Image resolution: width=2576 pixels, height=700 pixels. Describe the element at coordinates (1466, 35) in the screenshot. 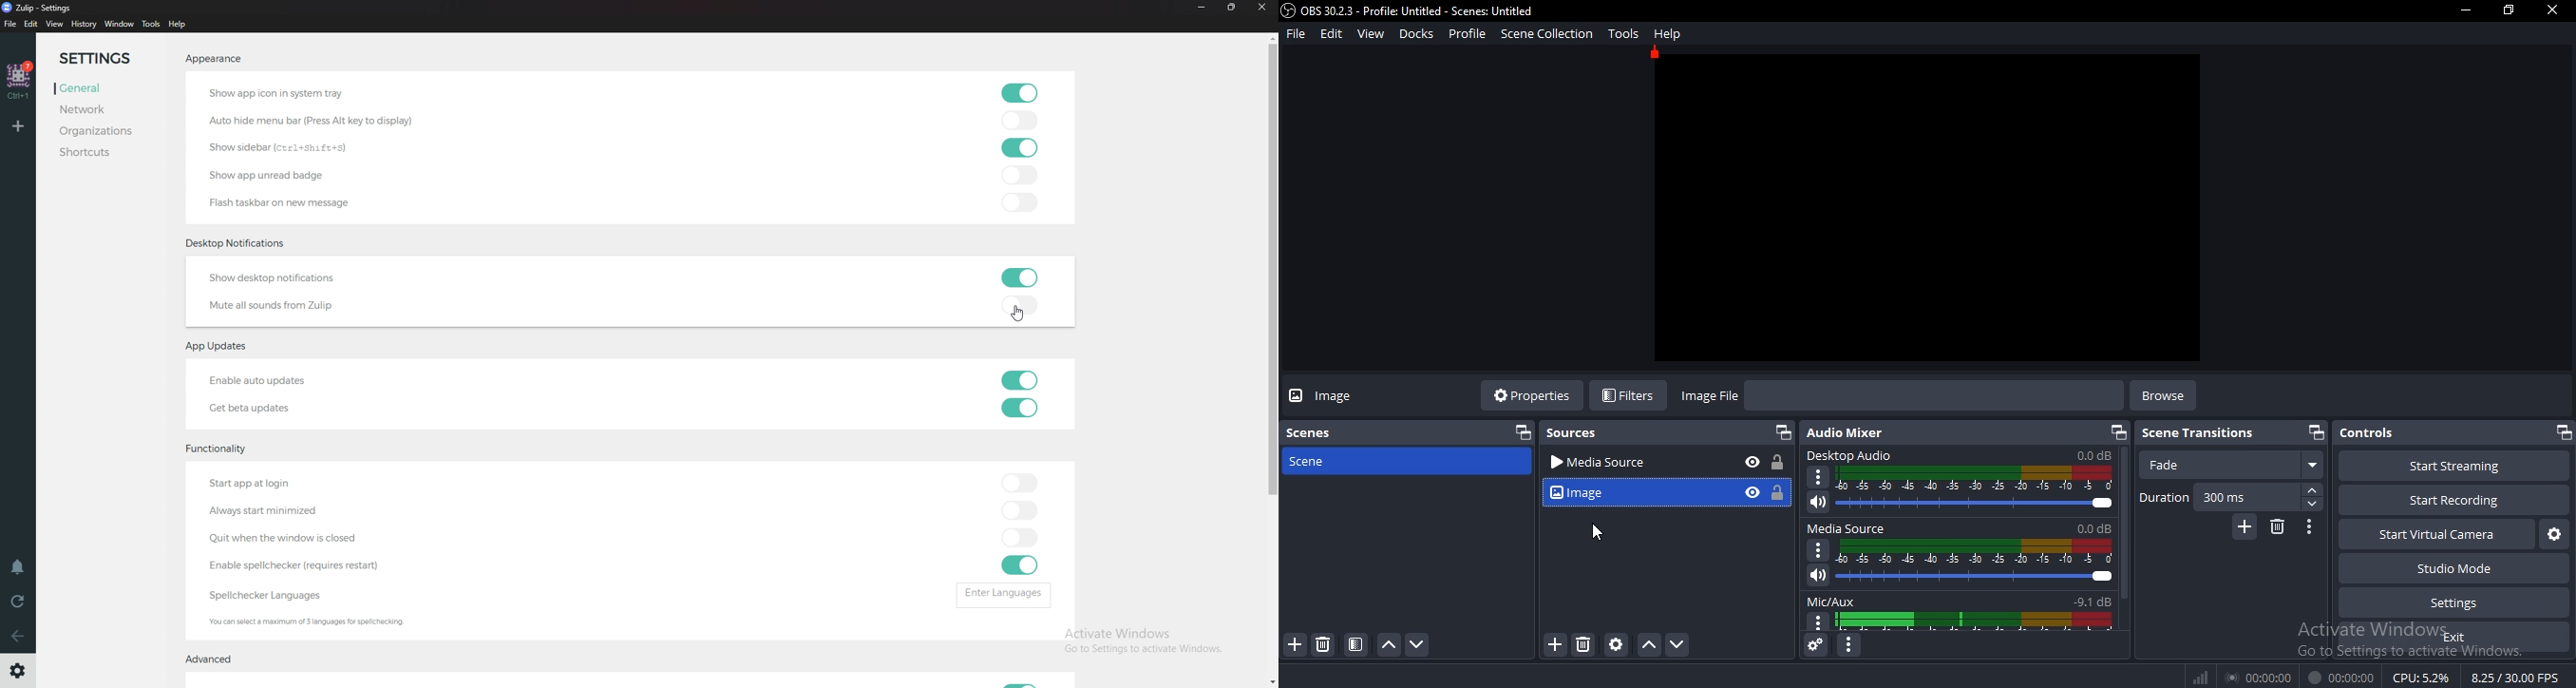

I see `profile` at that location.